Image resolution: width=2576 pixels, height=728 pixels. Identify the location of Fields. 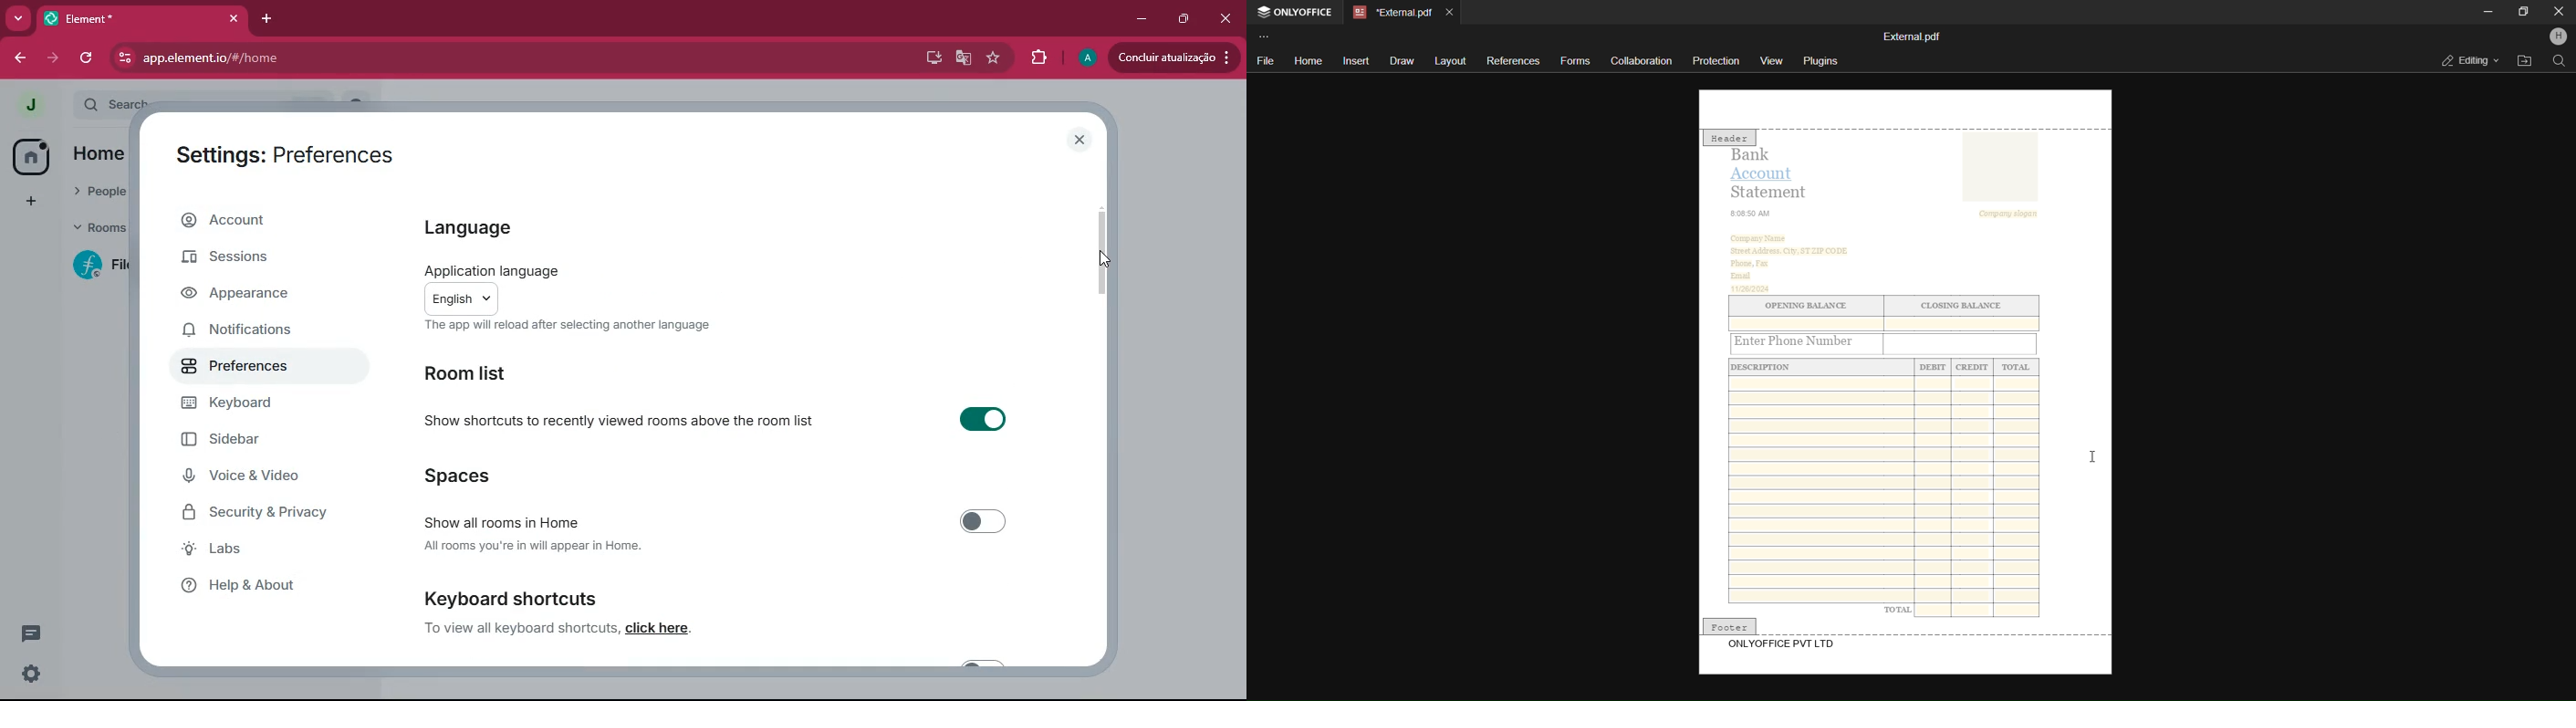
(1981, 612).